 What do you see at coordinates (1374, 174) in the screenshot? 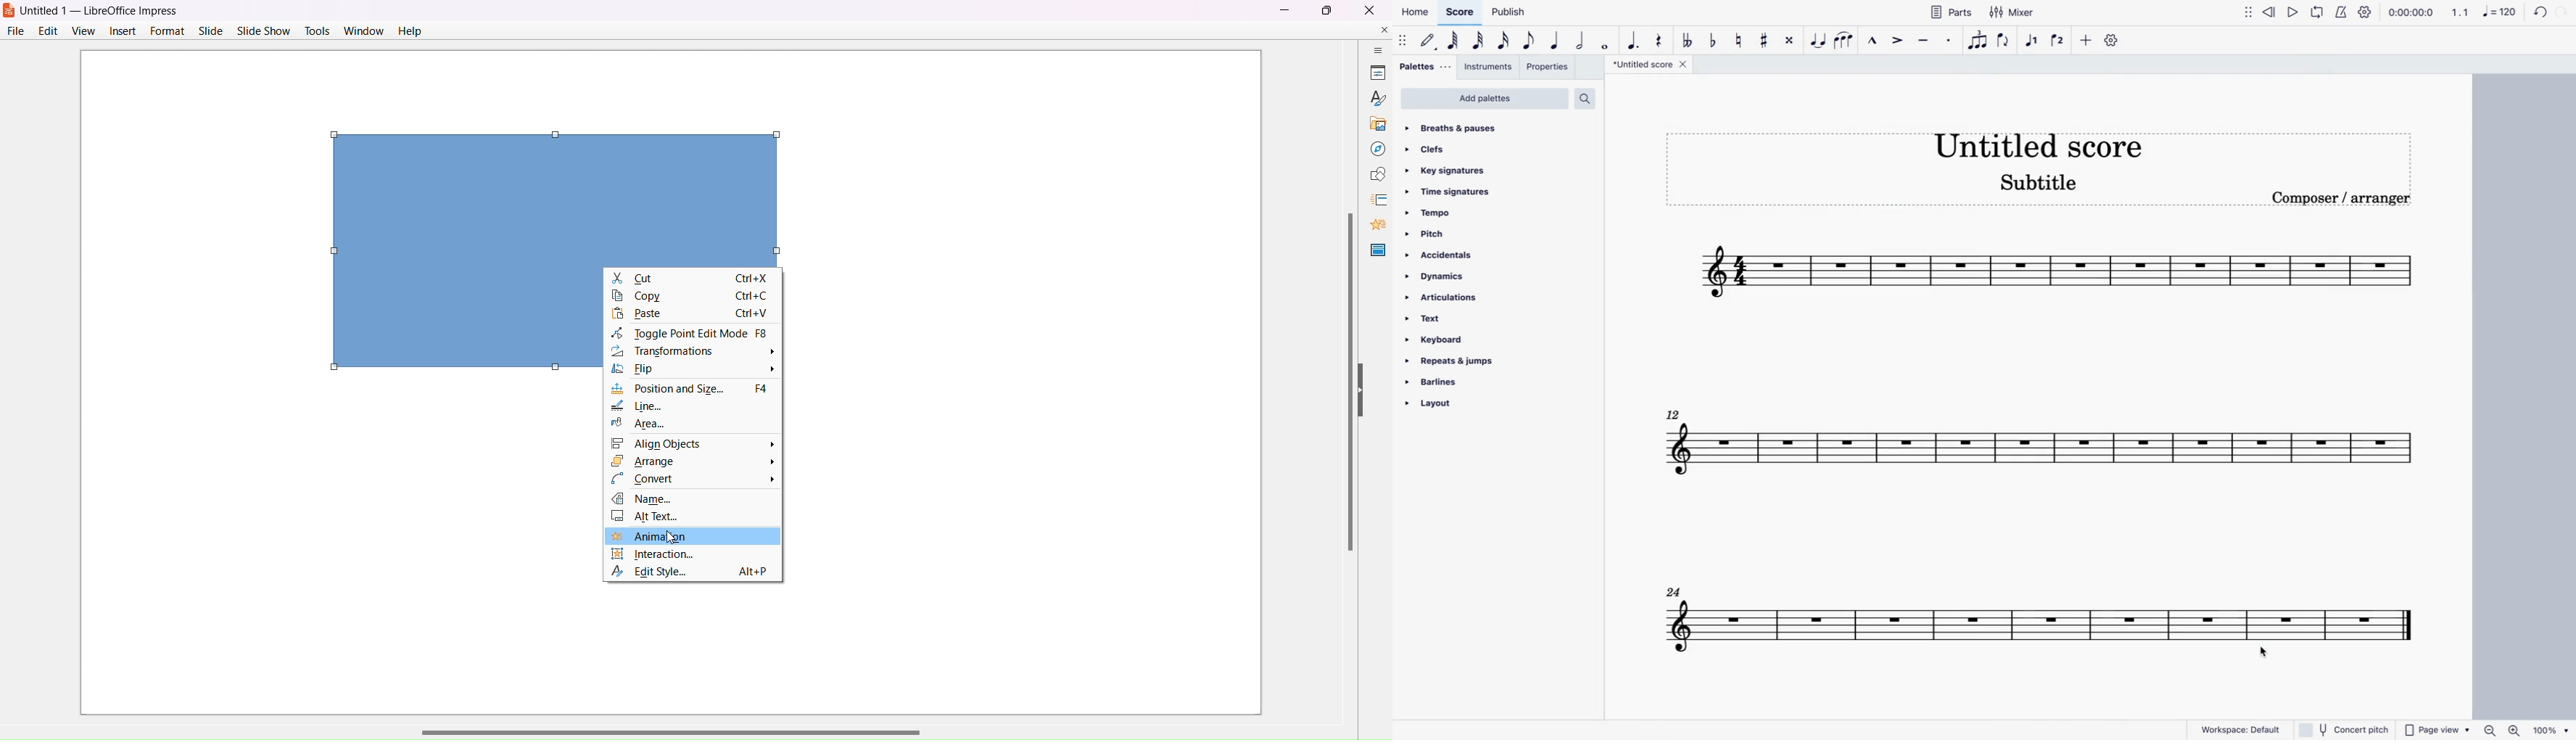
I see `Shapes` at bounding box center [1374, 174].